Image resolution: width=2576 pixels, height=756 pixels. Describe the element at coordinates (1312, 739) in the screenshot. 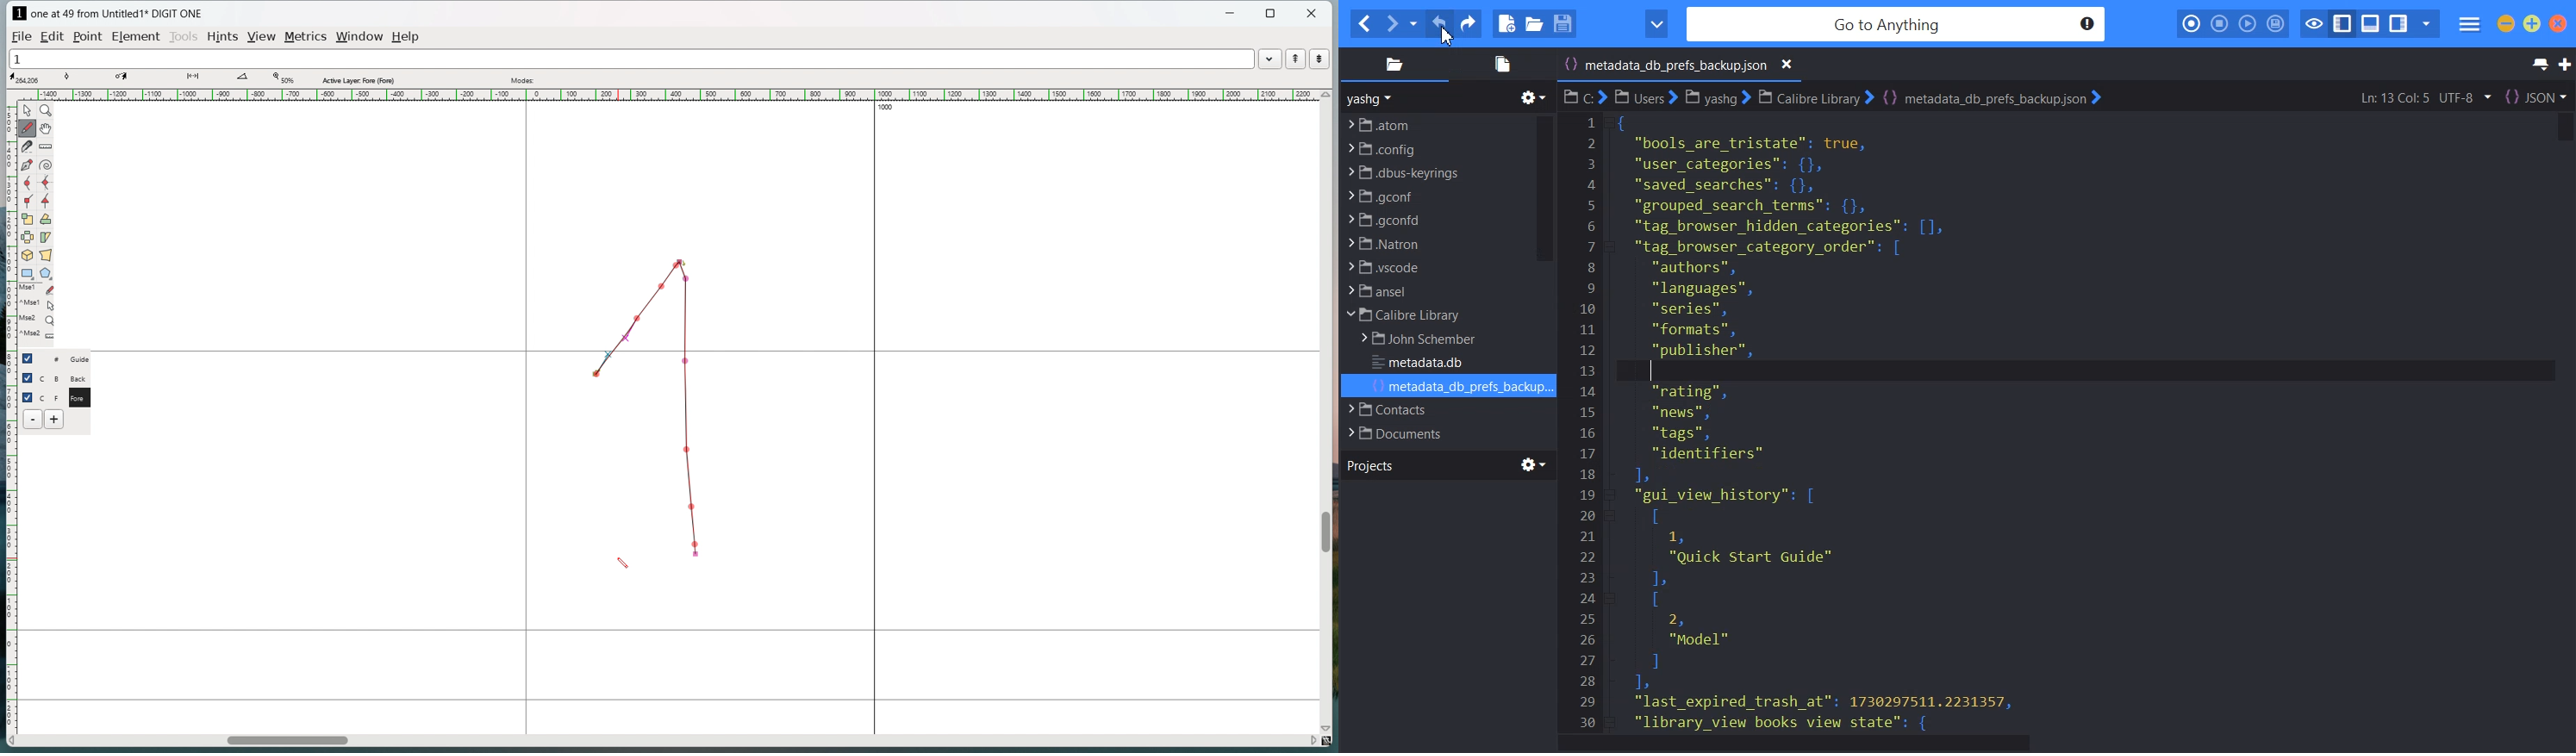

I see `scroll right` at that location.